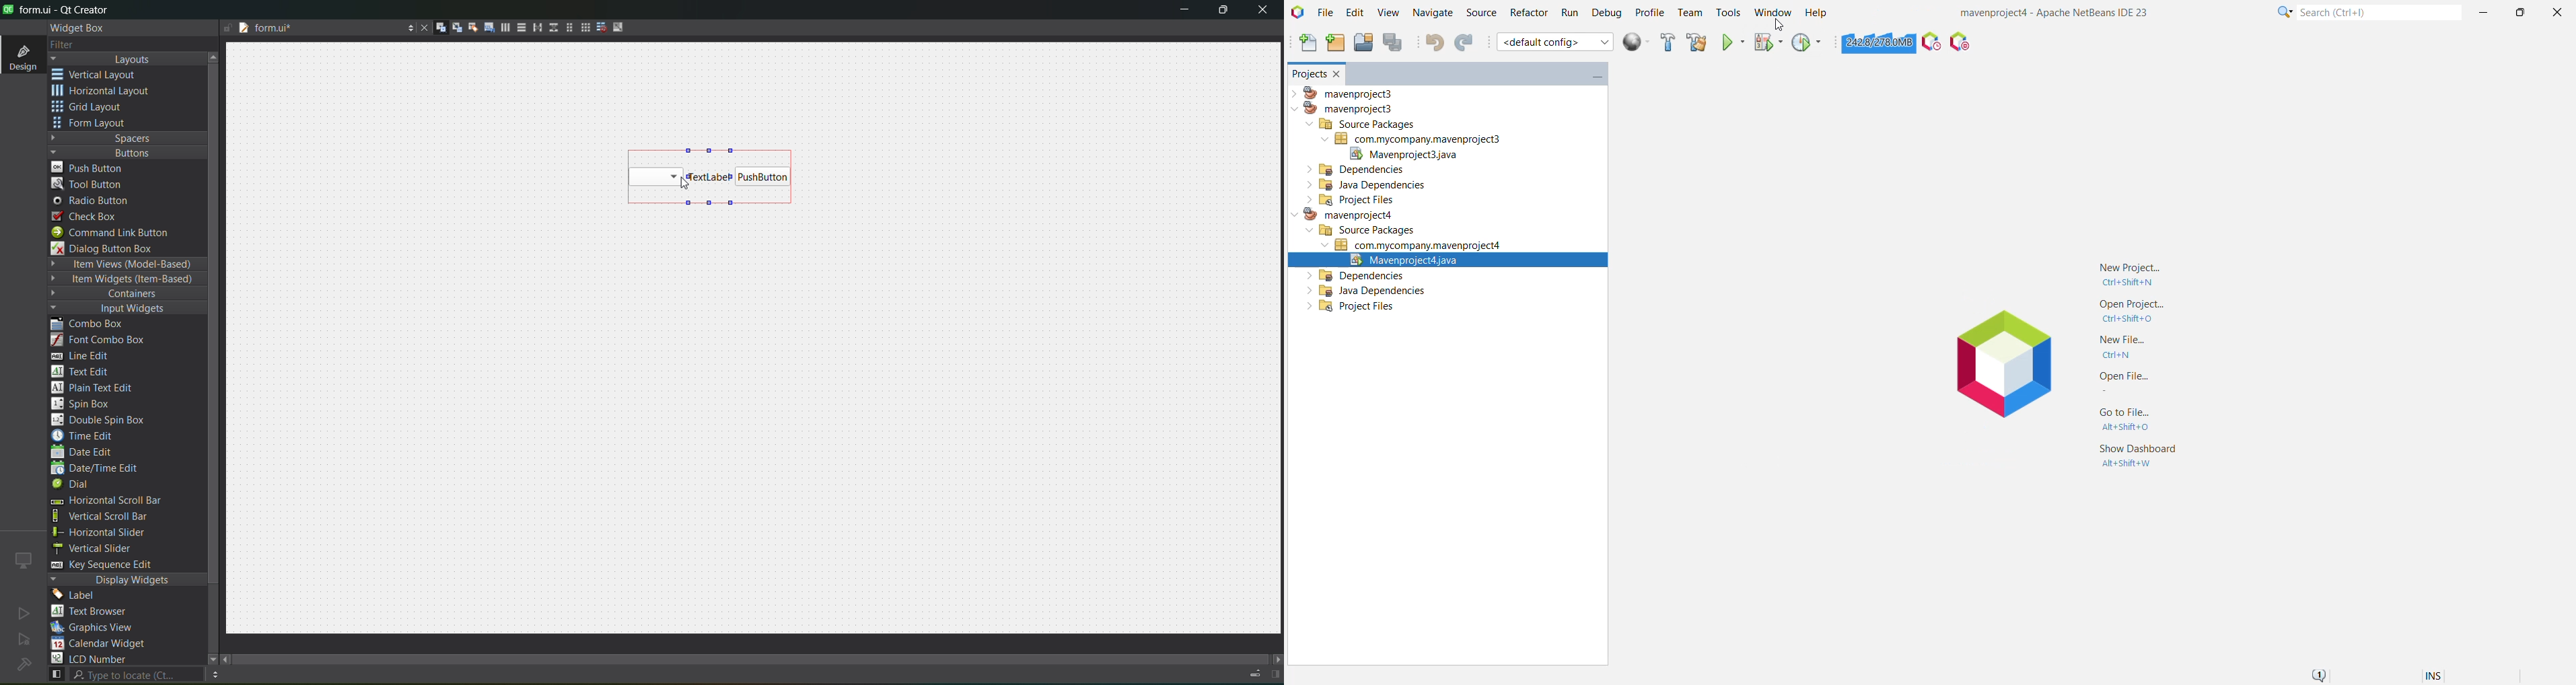 The image size is (2576, 700). Describe the element at coordinates (112, 248) in the screenshot. I see `dialog box` at that location.